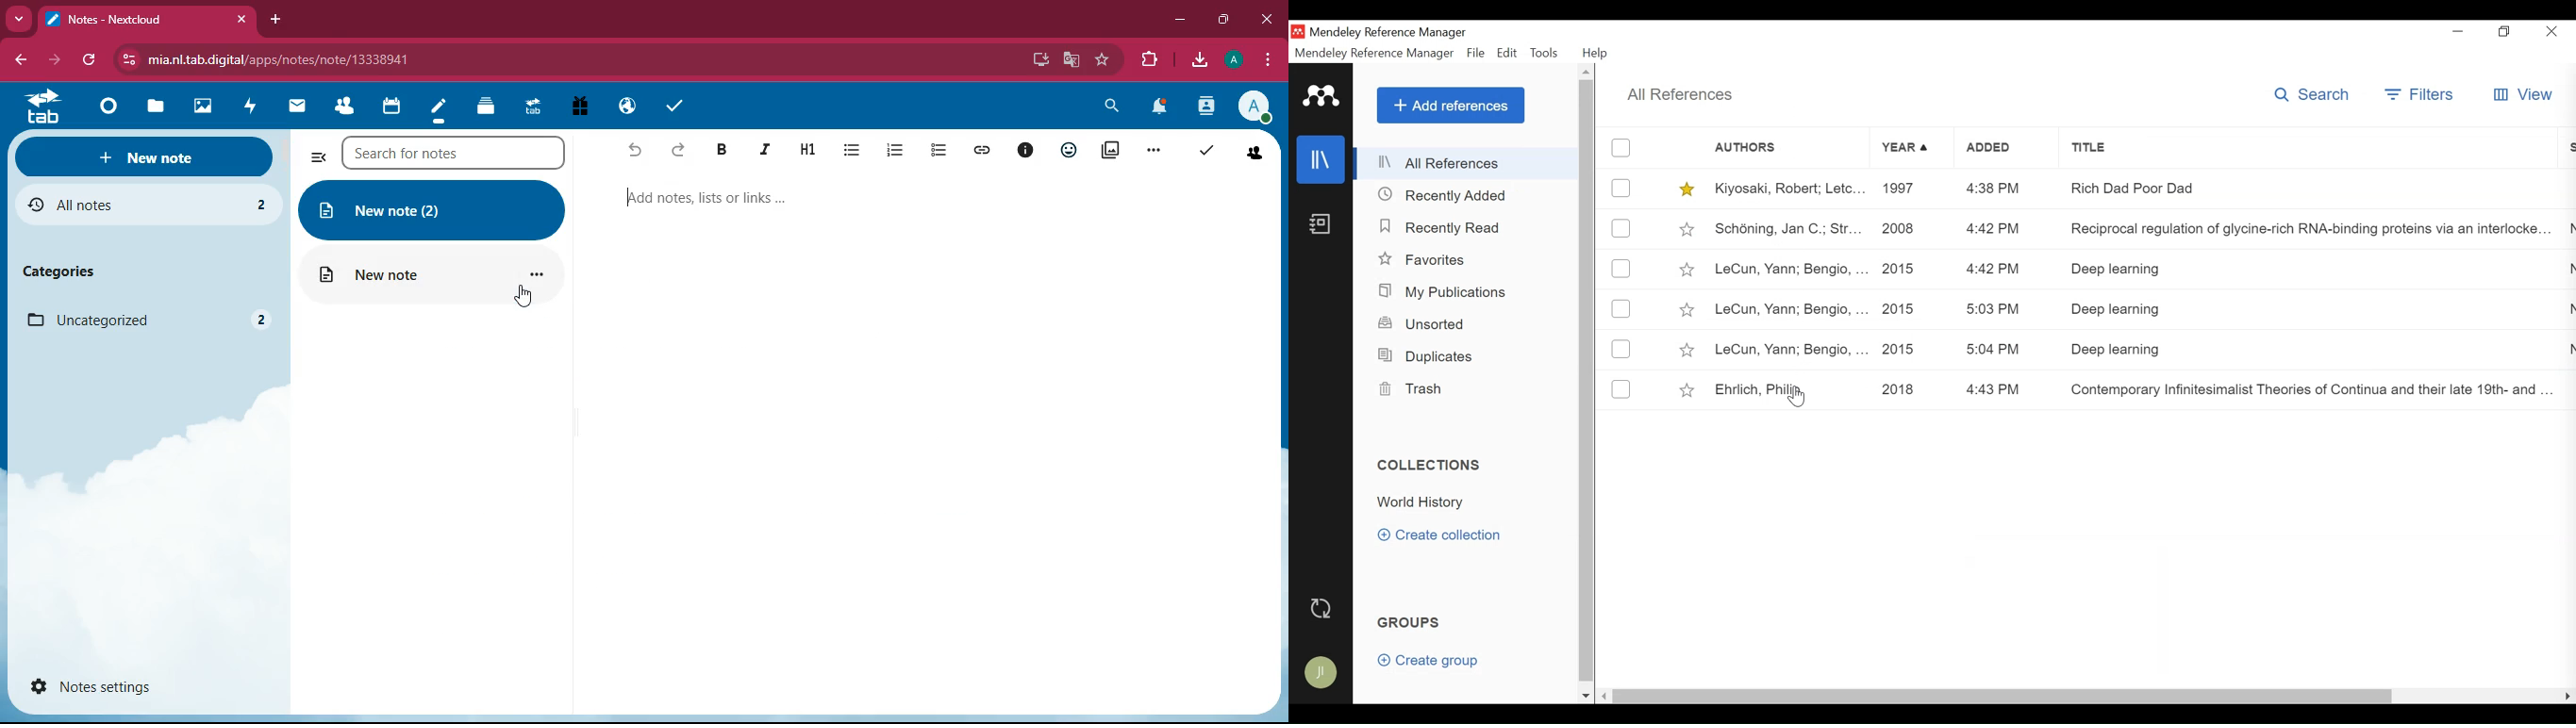 The height and width of the screenshot is (728, 2576). What do you see at coordinates (1991, 270) in the screenshot?
I see `4:42 PM` at bounding box center [1991, 270].